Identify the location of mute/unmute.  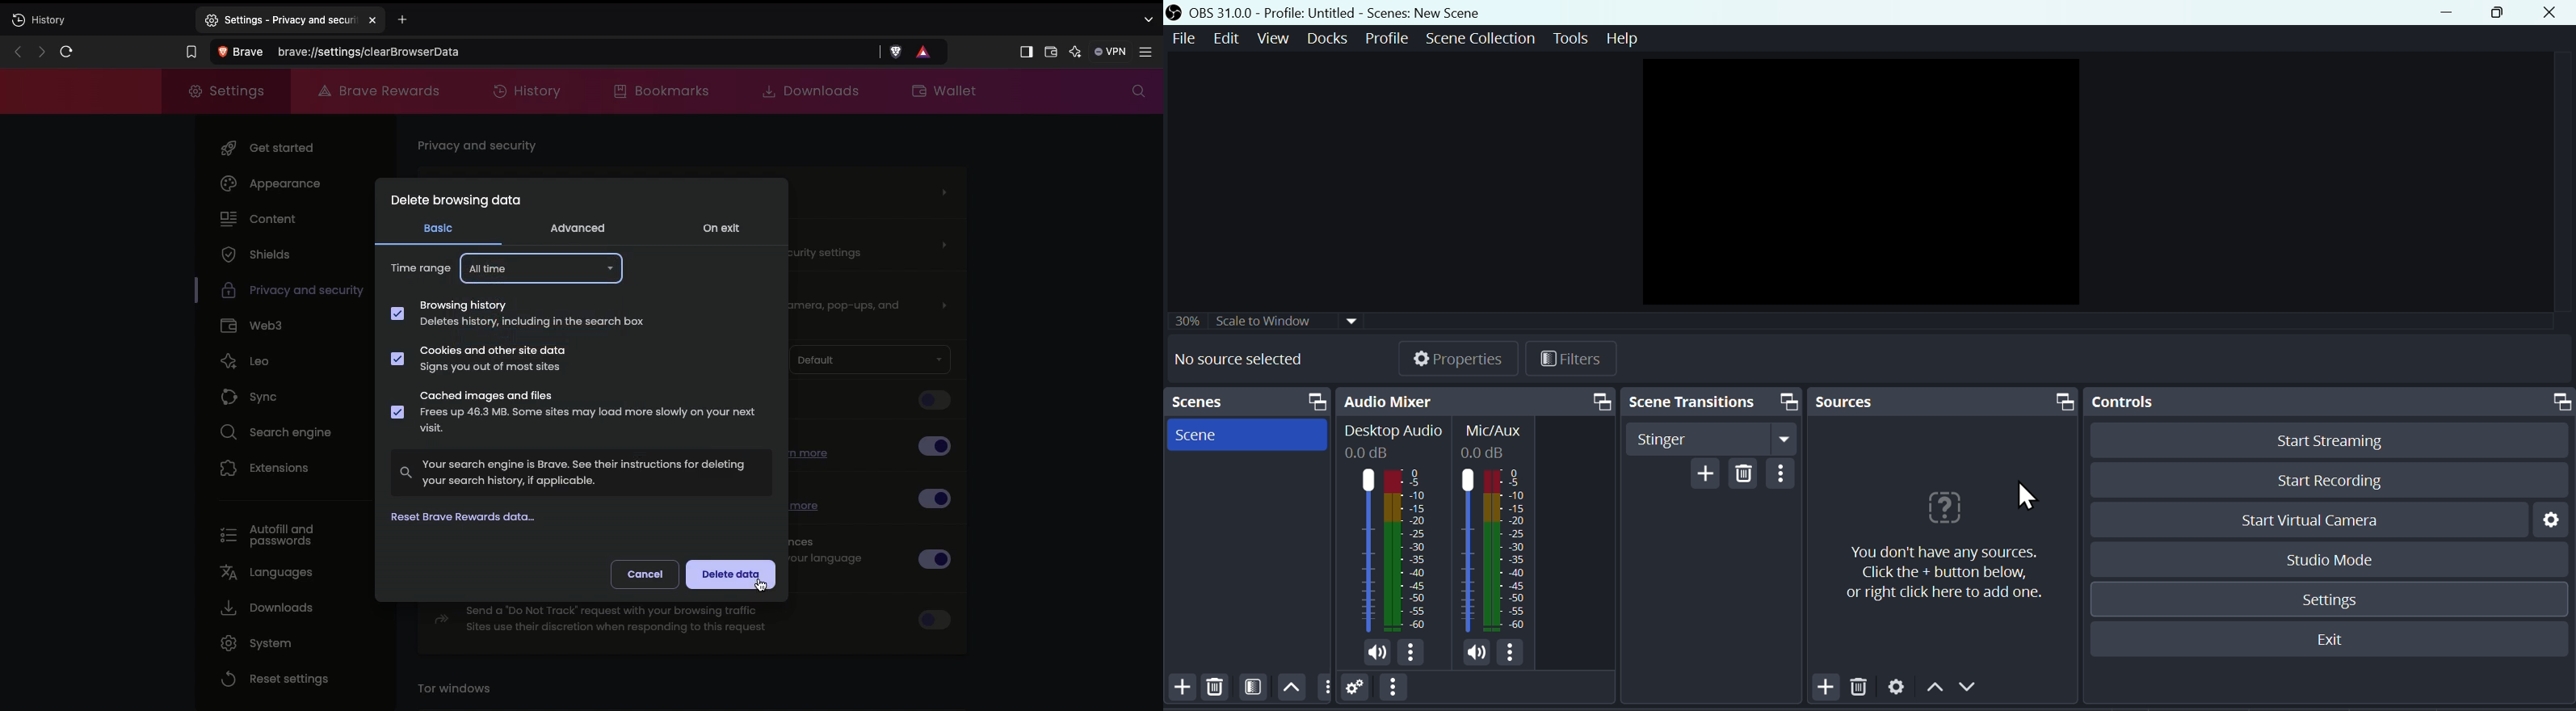
(1472, 653).